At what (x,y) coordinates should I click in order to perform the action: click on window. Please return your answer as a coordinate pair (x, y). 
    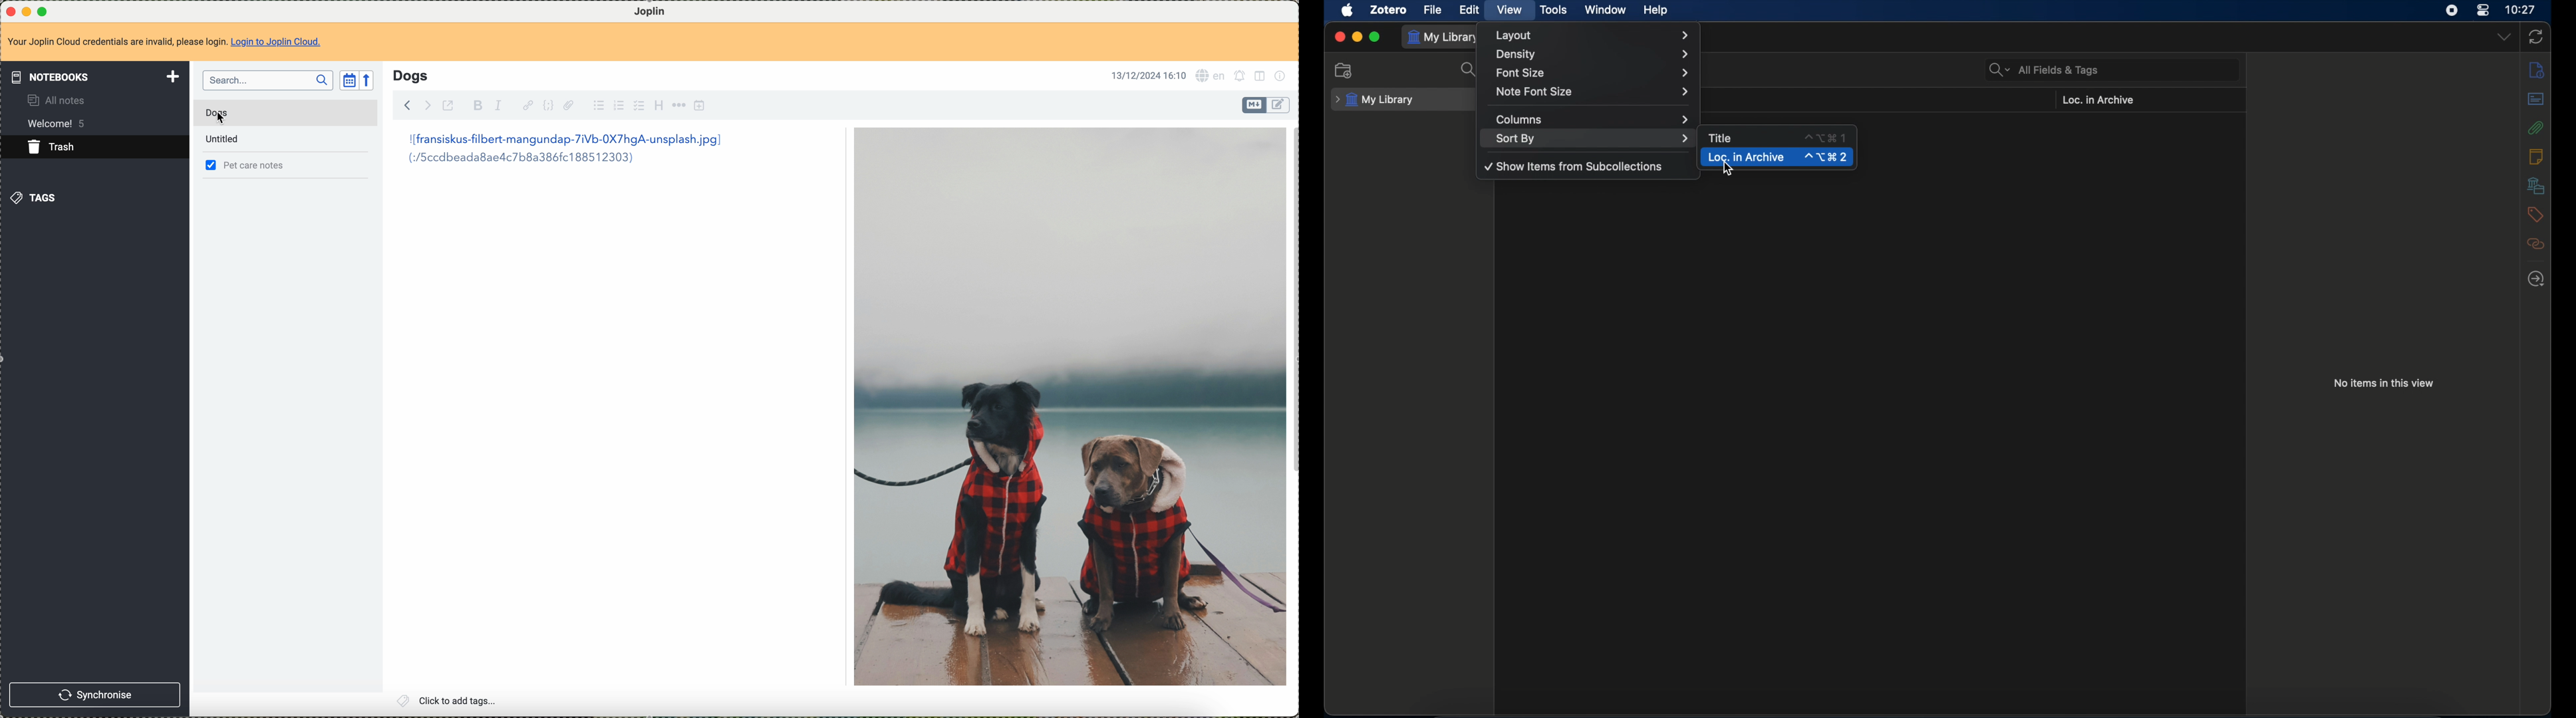
    Looking at the image, I should click on (1606, 10).